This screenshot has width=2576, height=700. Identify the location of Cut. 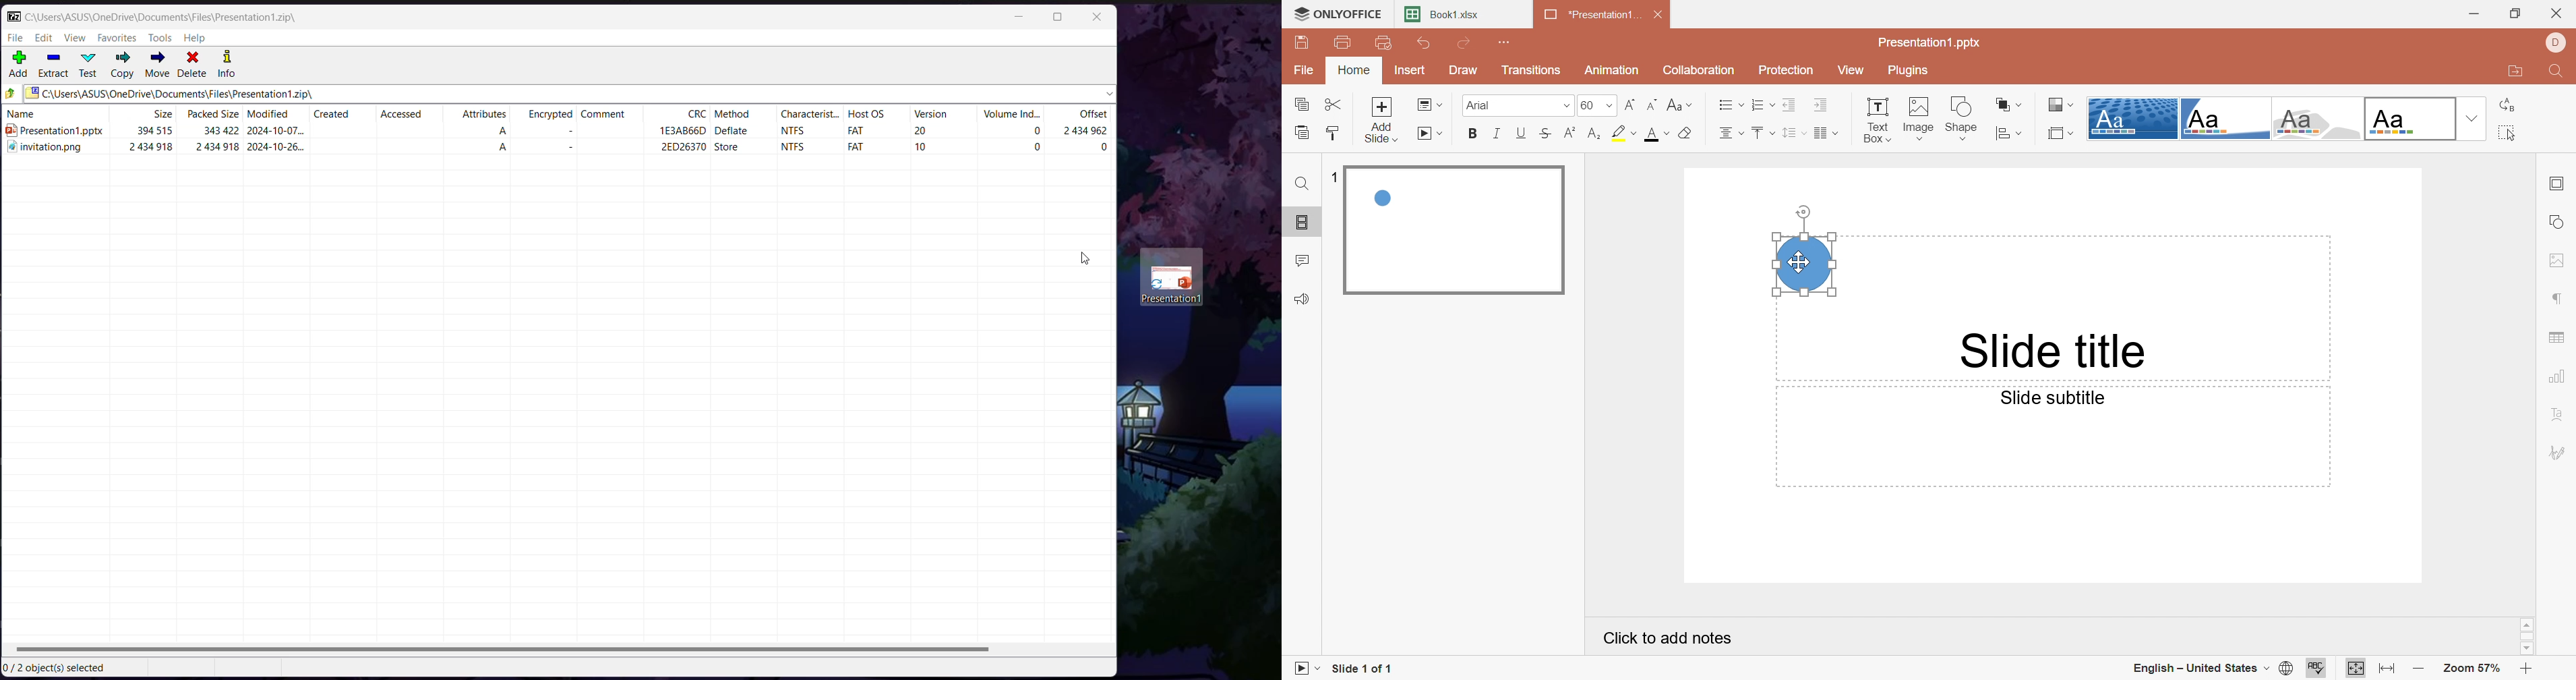
(1334, 104).